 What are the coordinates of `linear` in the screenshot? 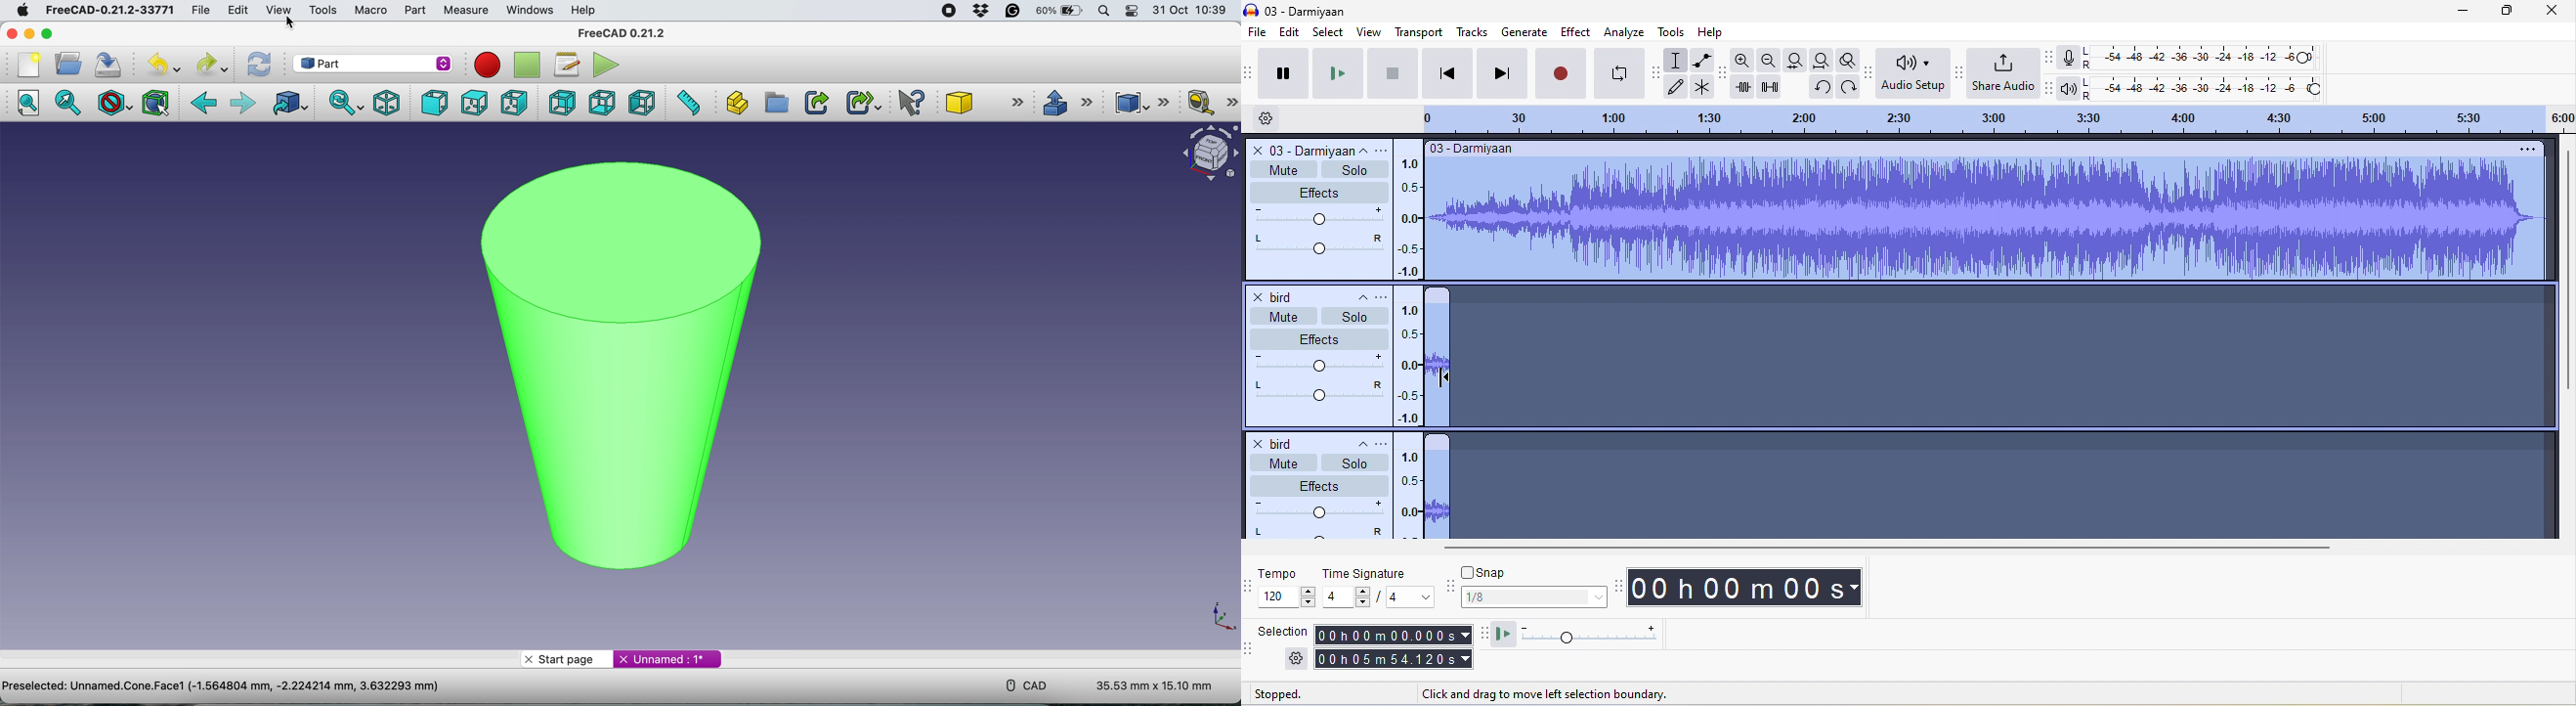 It's located at (1409, 495).